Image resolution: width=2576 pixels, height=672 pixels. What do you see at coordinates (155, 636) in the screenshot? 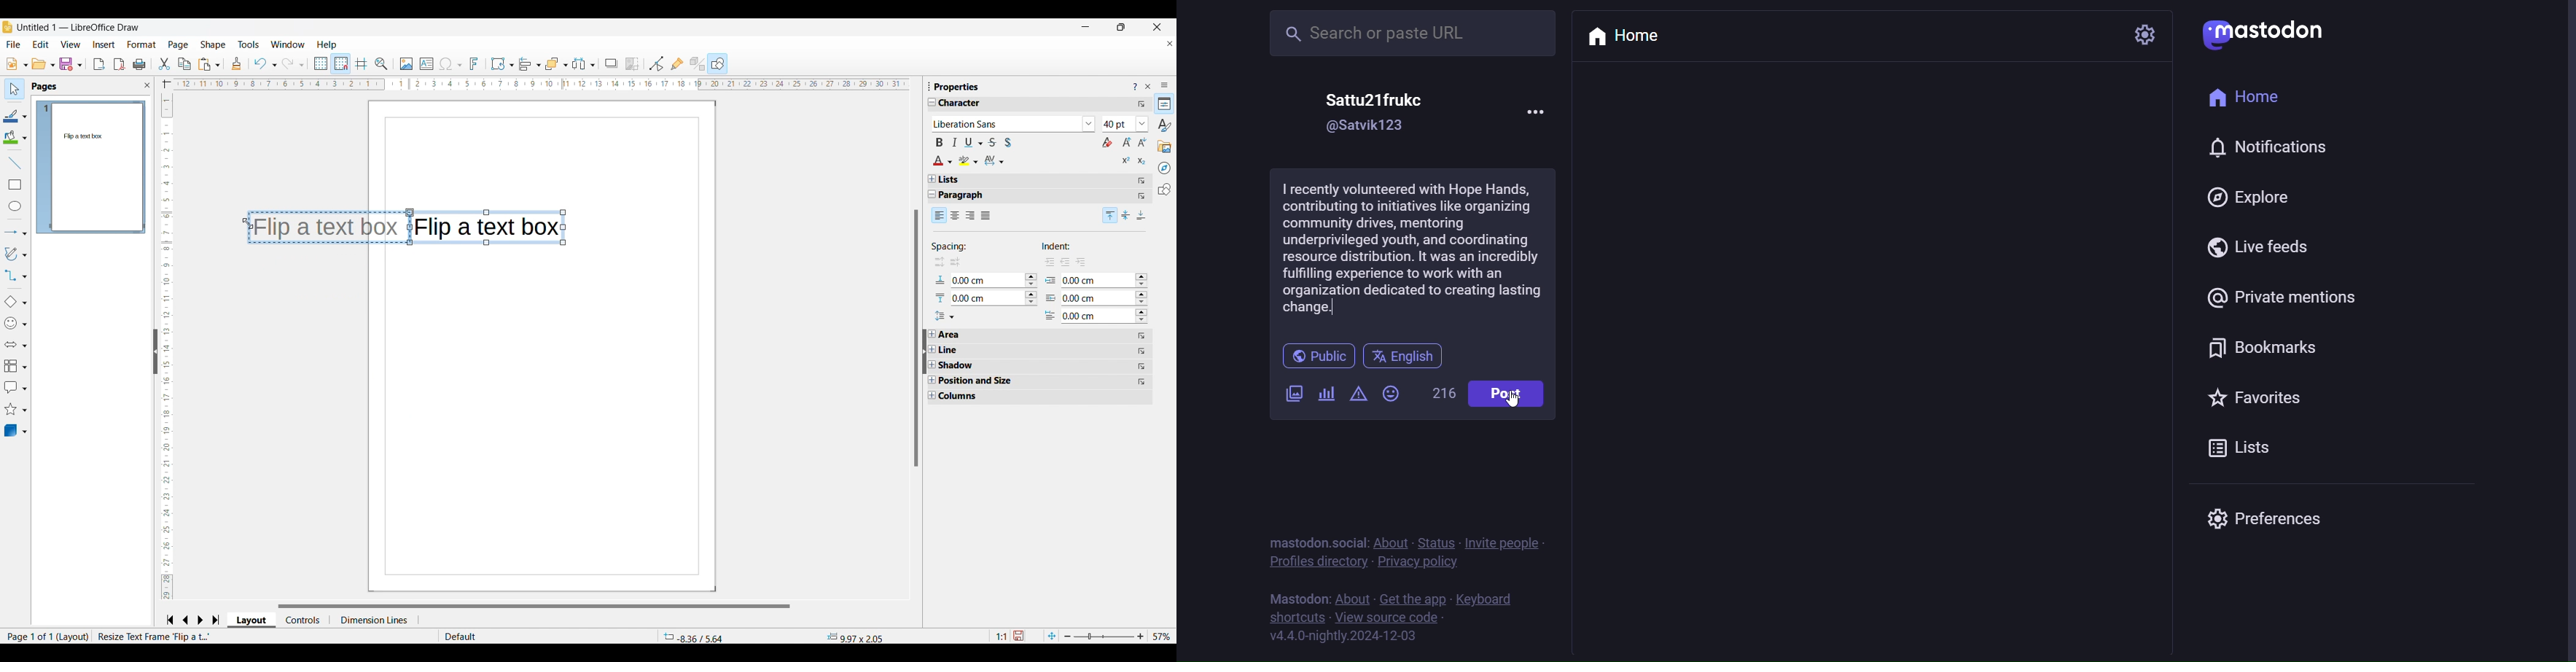
I see `resize test frame flip a t.....` at bounding box center [155, 636].